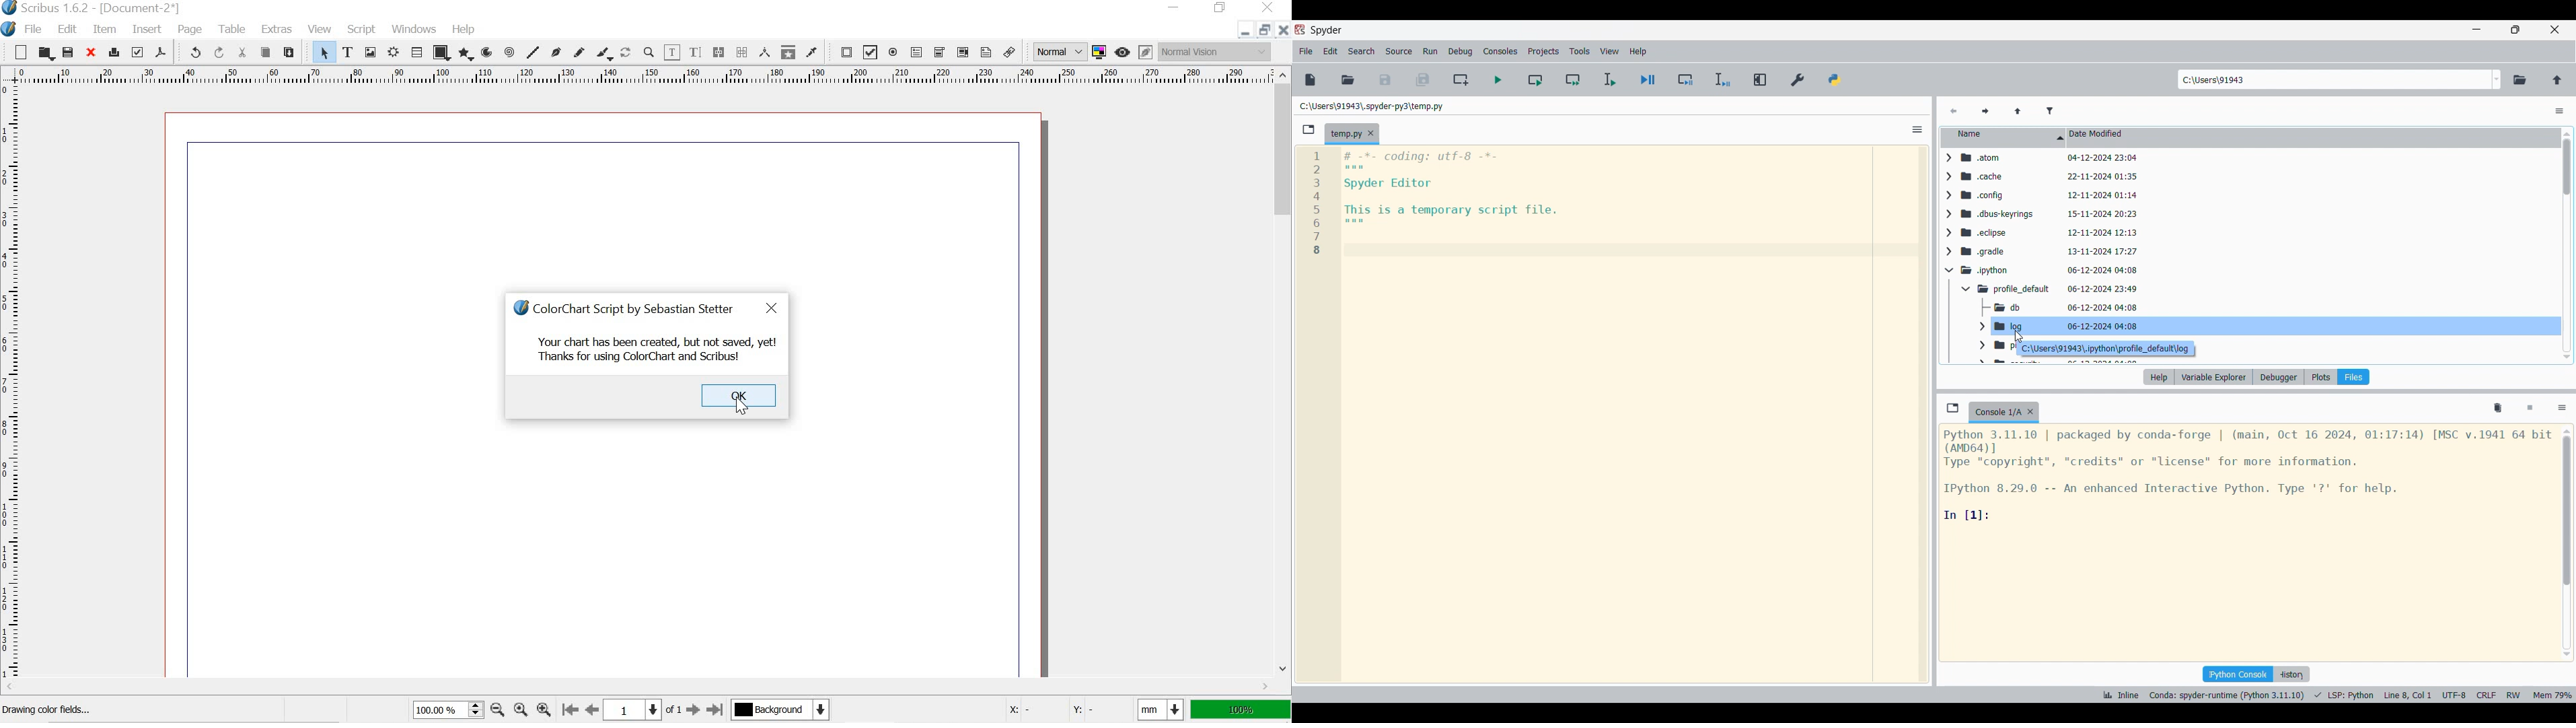 Image resolution: width=2576 pixels, height=728 pixels. Describe the element at coordinates (1430, 52) in the screenshot. I see `Run menu` at that location.